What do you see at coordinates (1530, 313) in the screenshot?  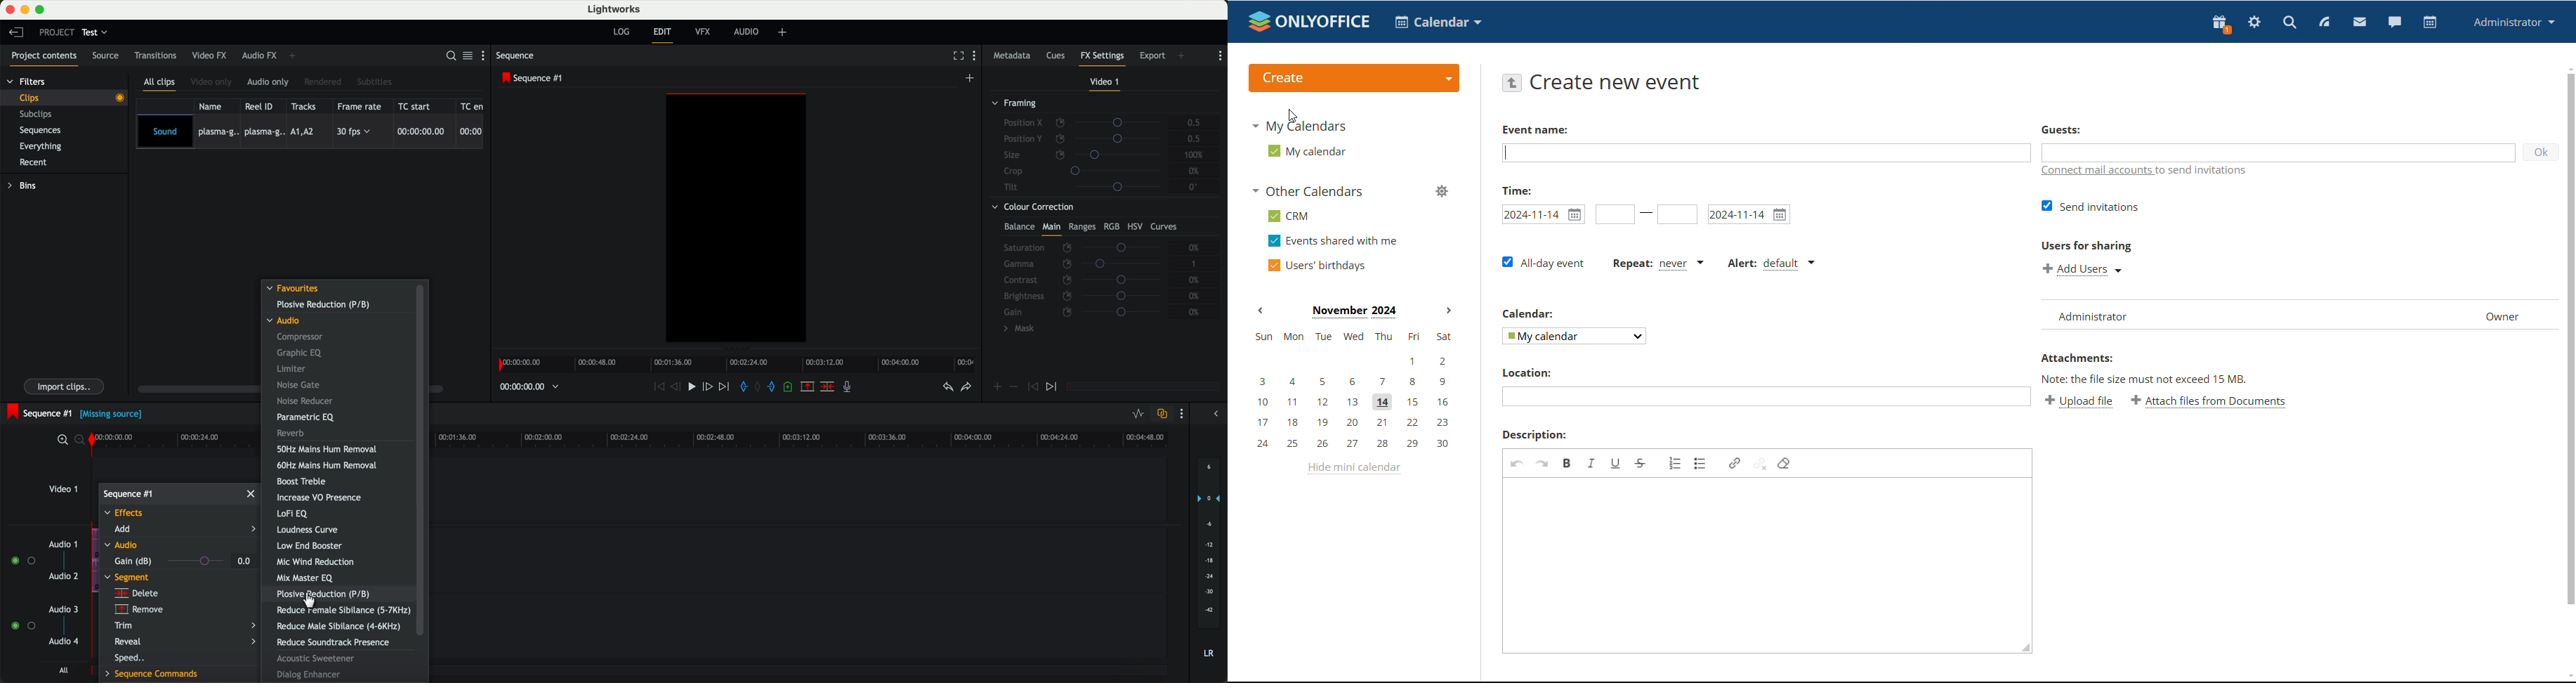 I see `calendar` at bounding box center [1530, 313].